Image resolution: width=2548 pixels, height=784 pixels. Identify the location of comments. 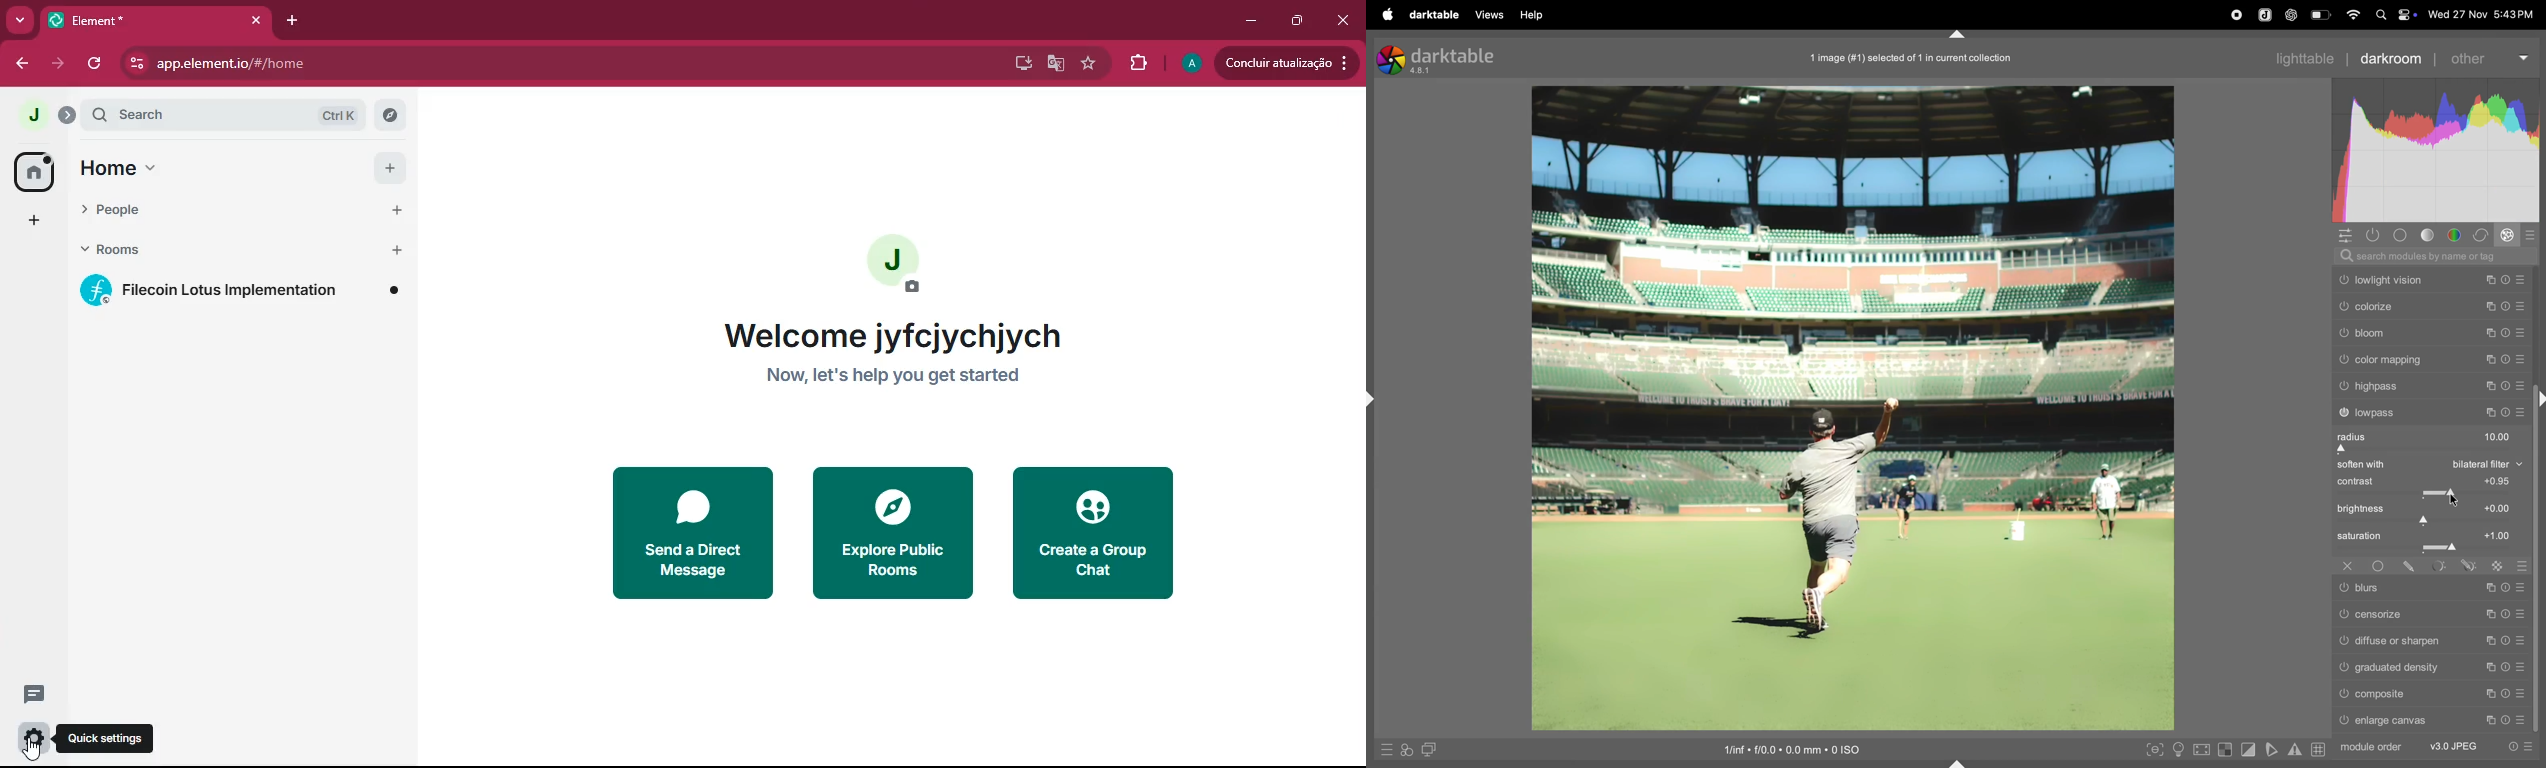
(35, 686).